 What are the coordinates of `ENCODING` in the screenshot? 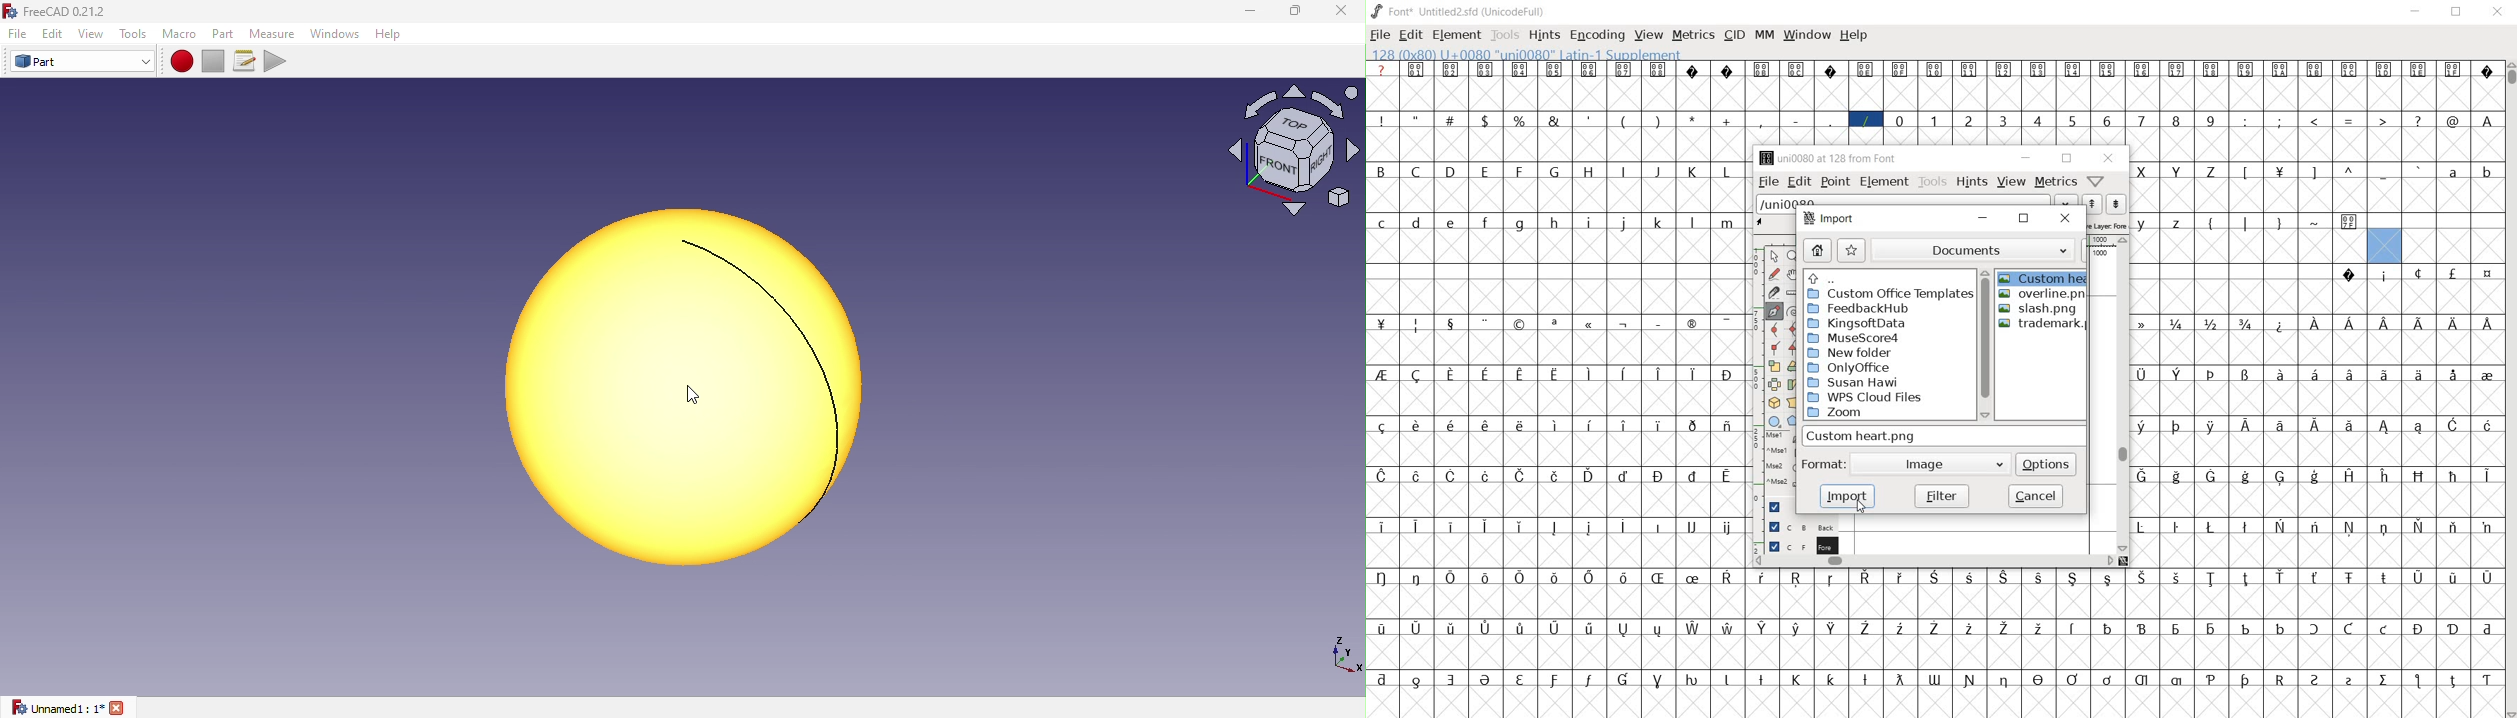 It's located at (1596, 35).